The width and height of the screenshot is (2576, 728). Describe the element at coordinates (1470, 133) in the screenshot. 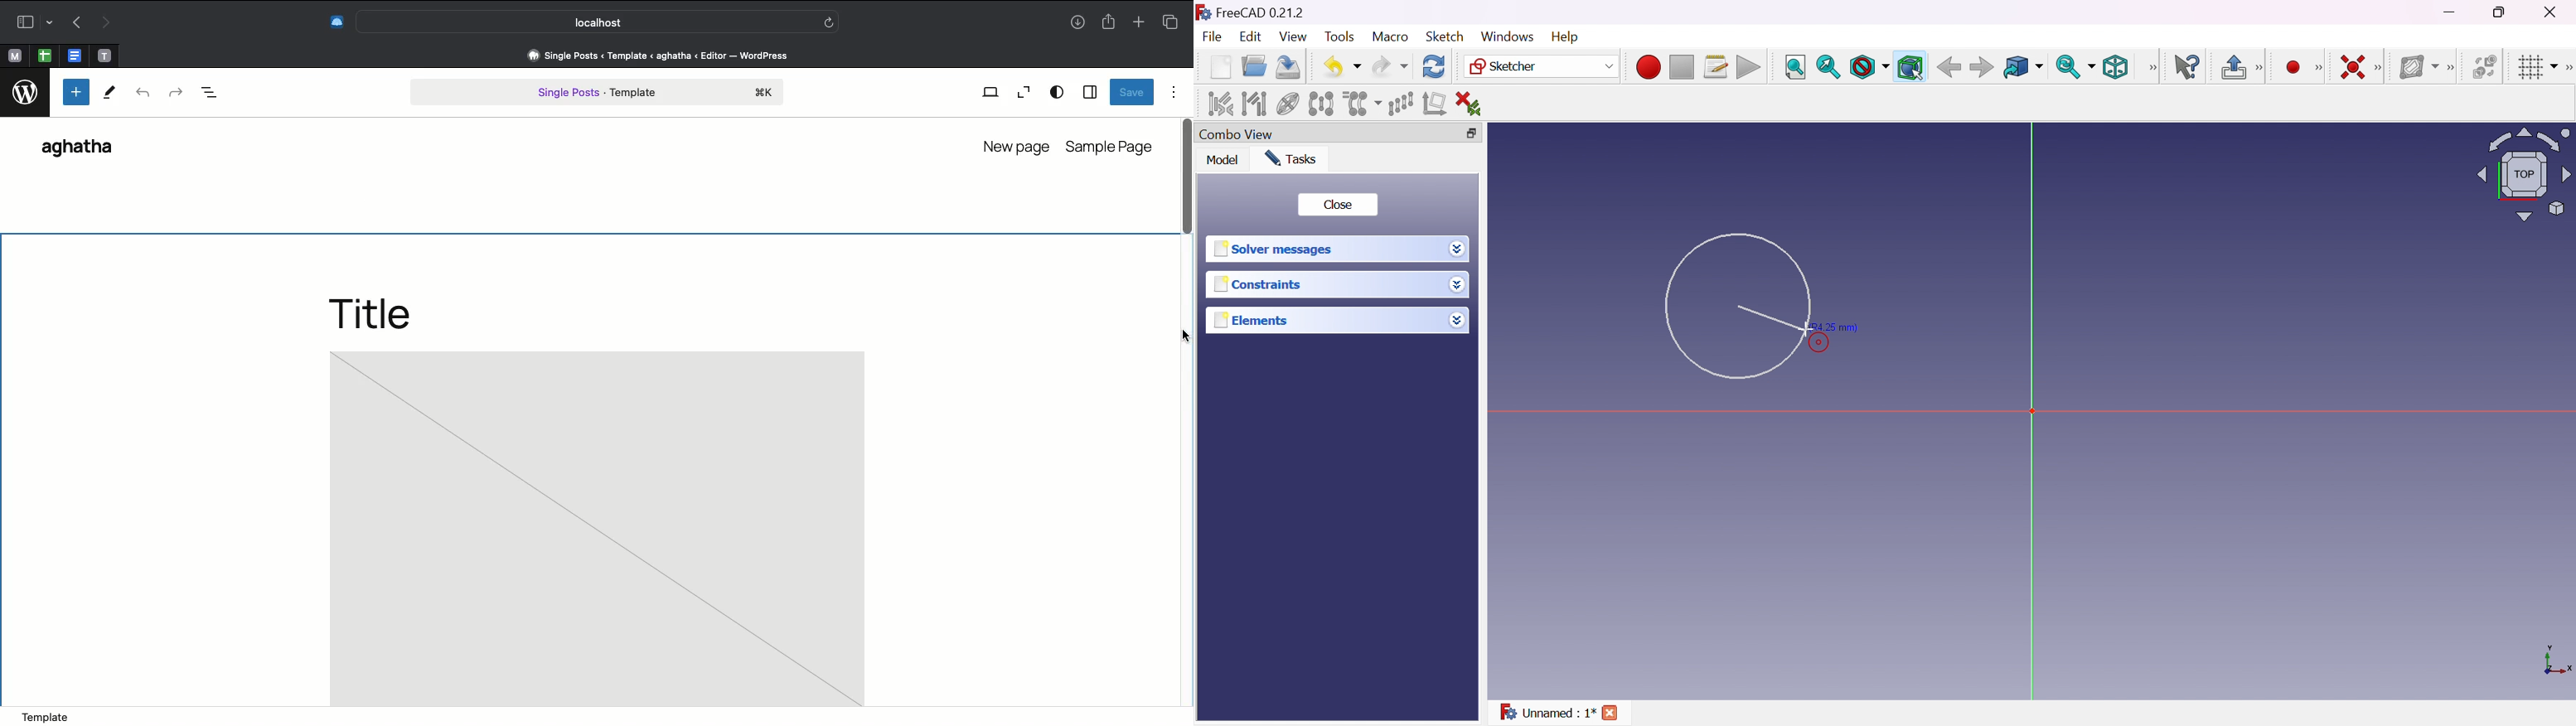

I see `Restore down` at that location.